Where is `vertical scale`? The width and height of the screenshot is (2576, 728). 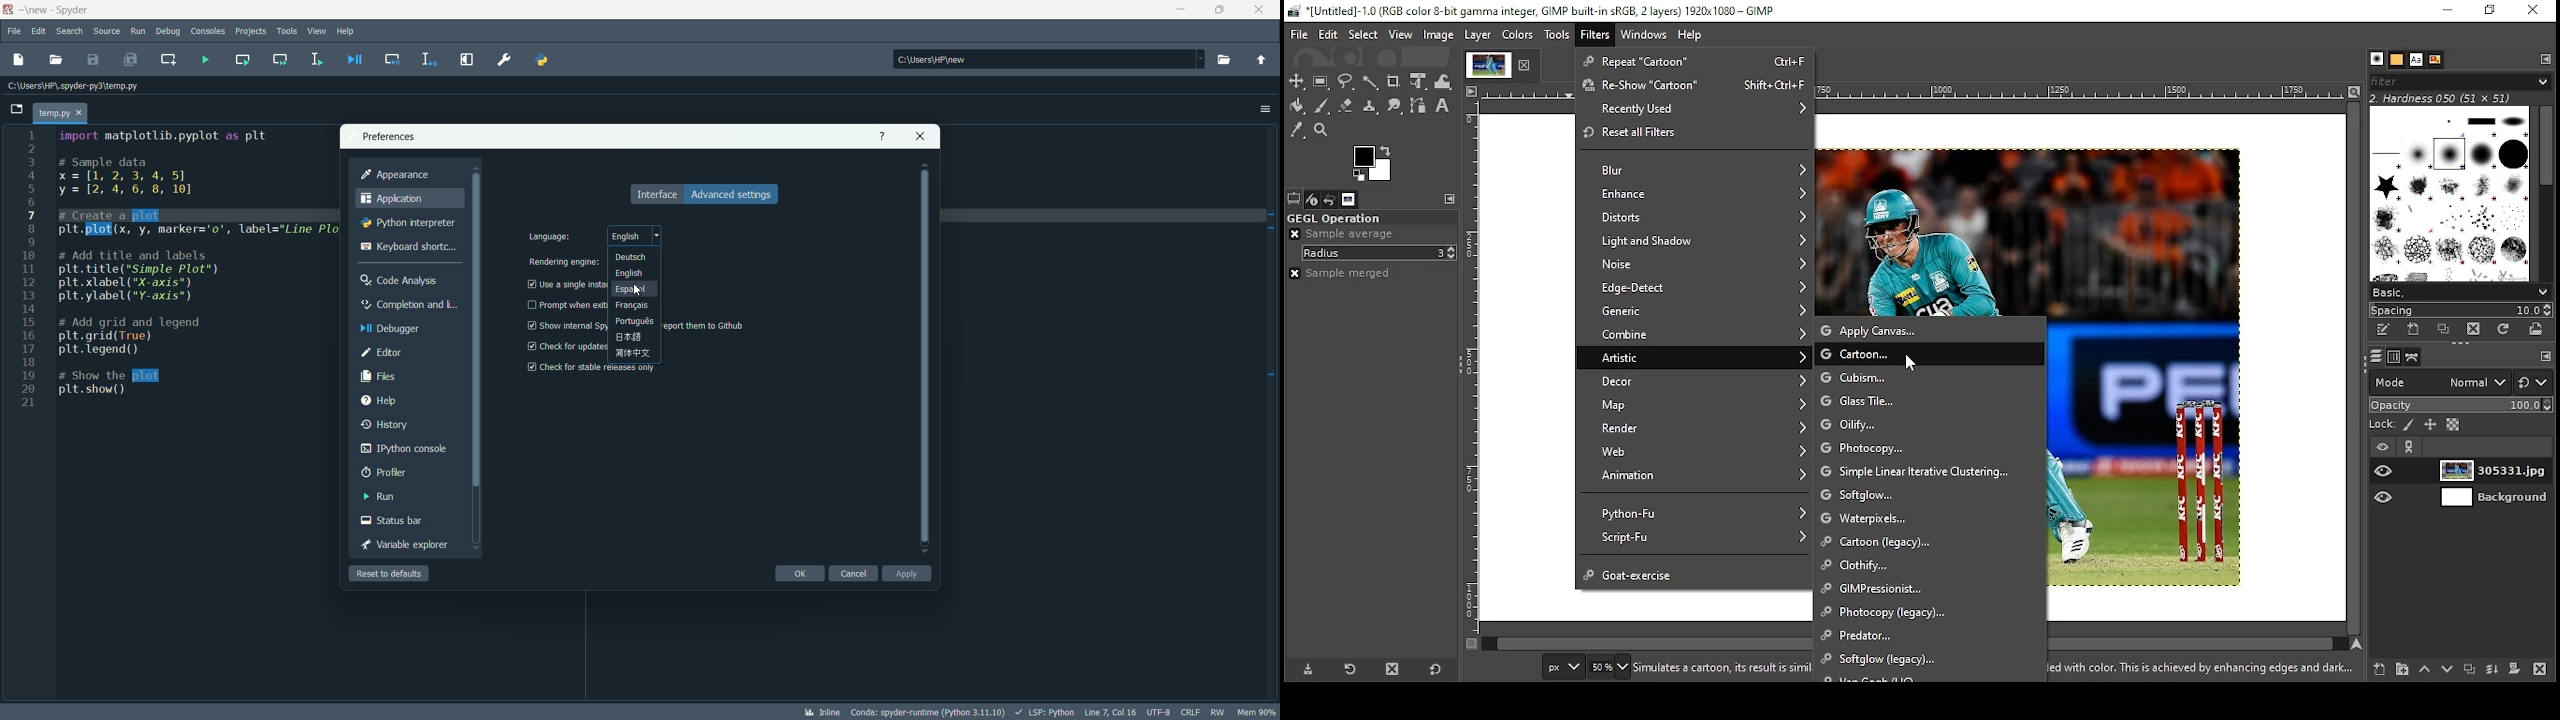 vertical scale is located at coordinates (1472, 377).